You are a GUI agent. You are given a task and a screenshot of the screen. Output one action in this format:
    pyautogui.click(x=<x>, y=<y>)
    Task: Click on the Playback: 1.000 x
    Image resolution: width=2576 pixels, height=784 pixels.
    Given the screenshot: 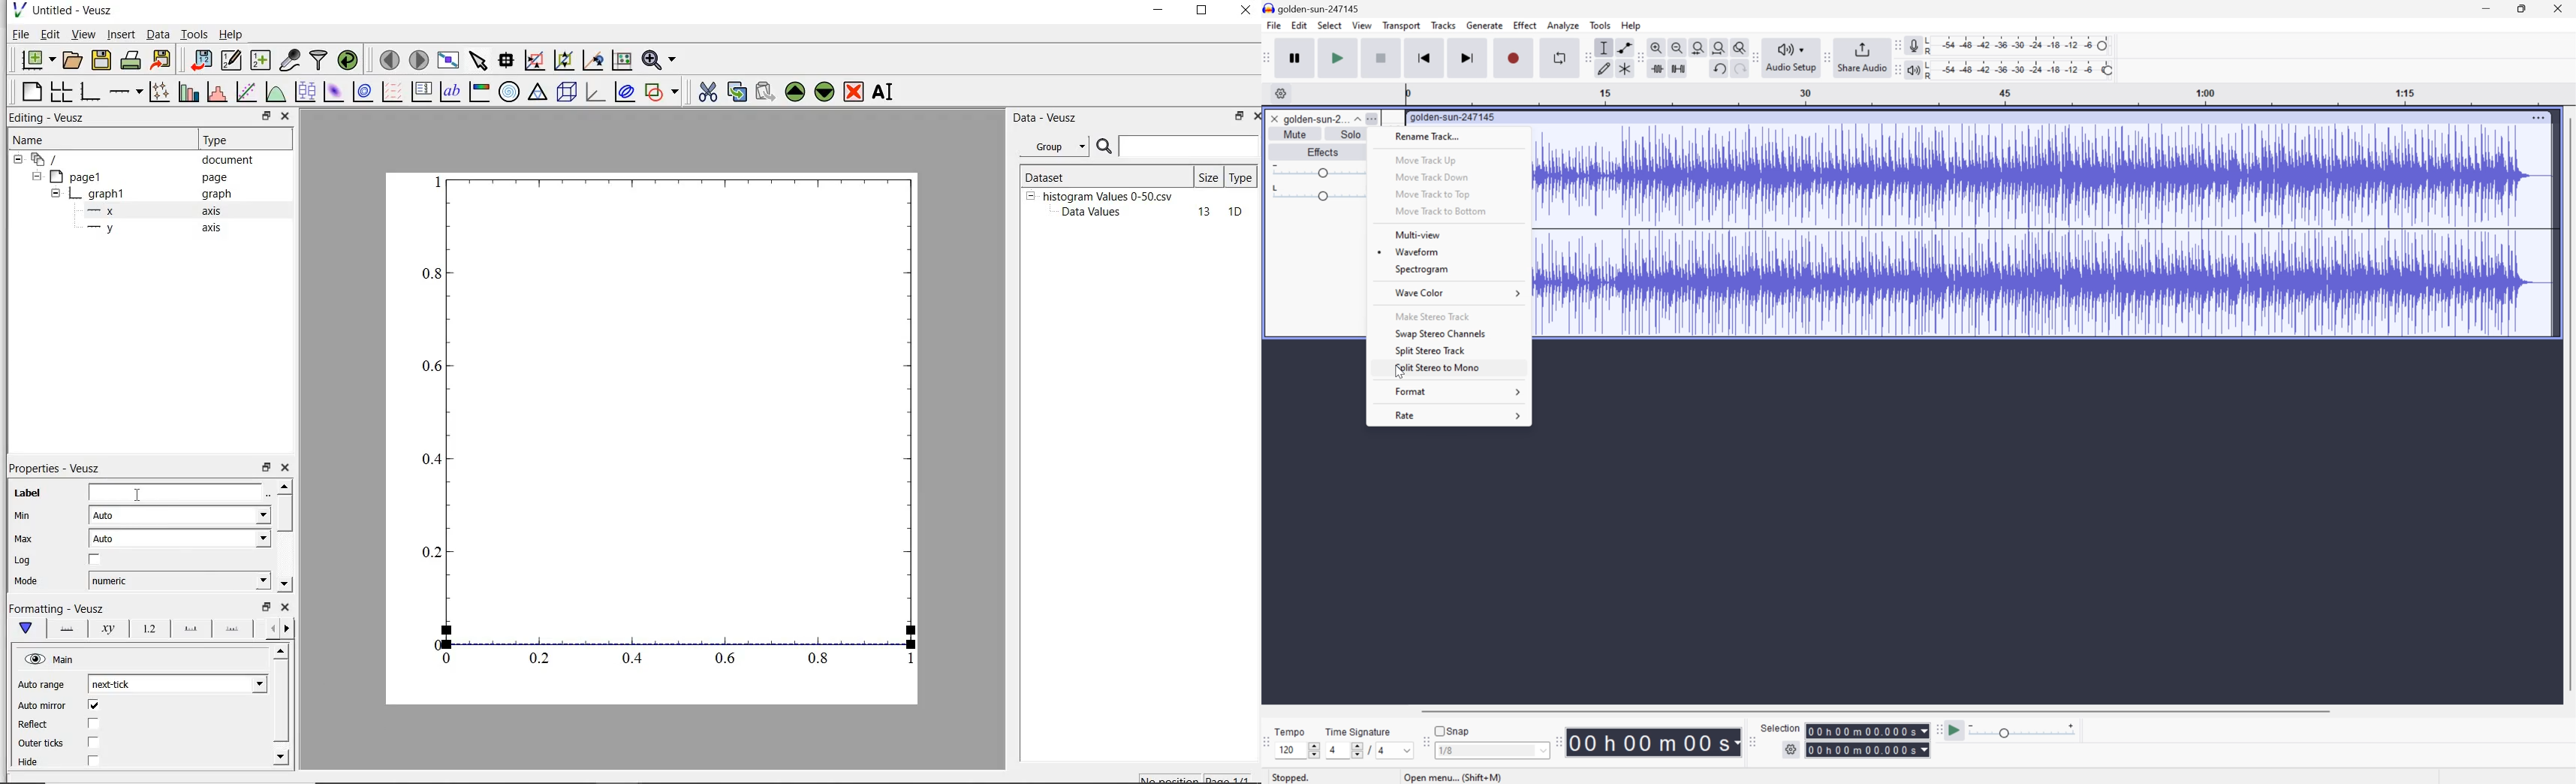 What is the action you would take?
    pyautogui.click(x=2023, y=733)
    